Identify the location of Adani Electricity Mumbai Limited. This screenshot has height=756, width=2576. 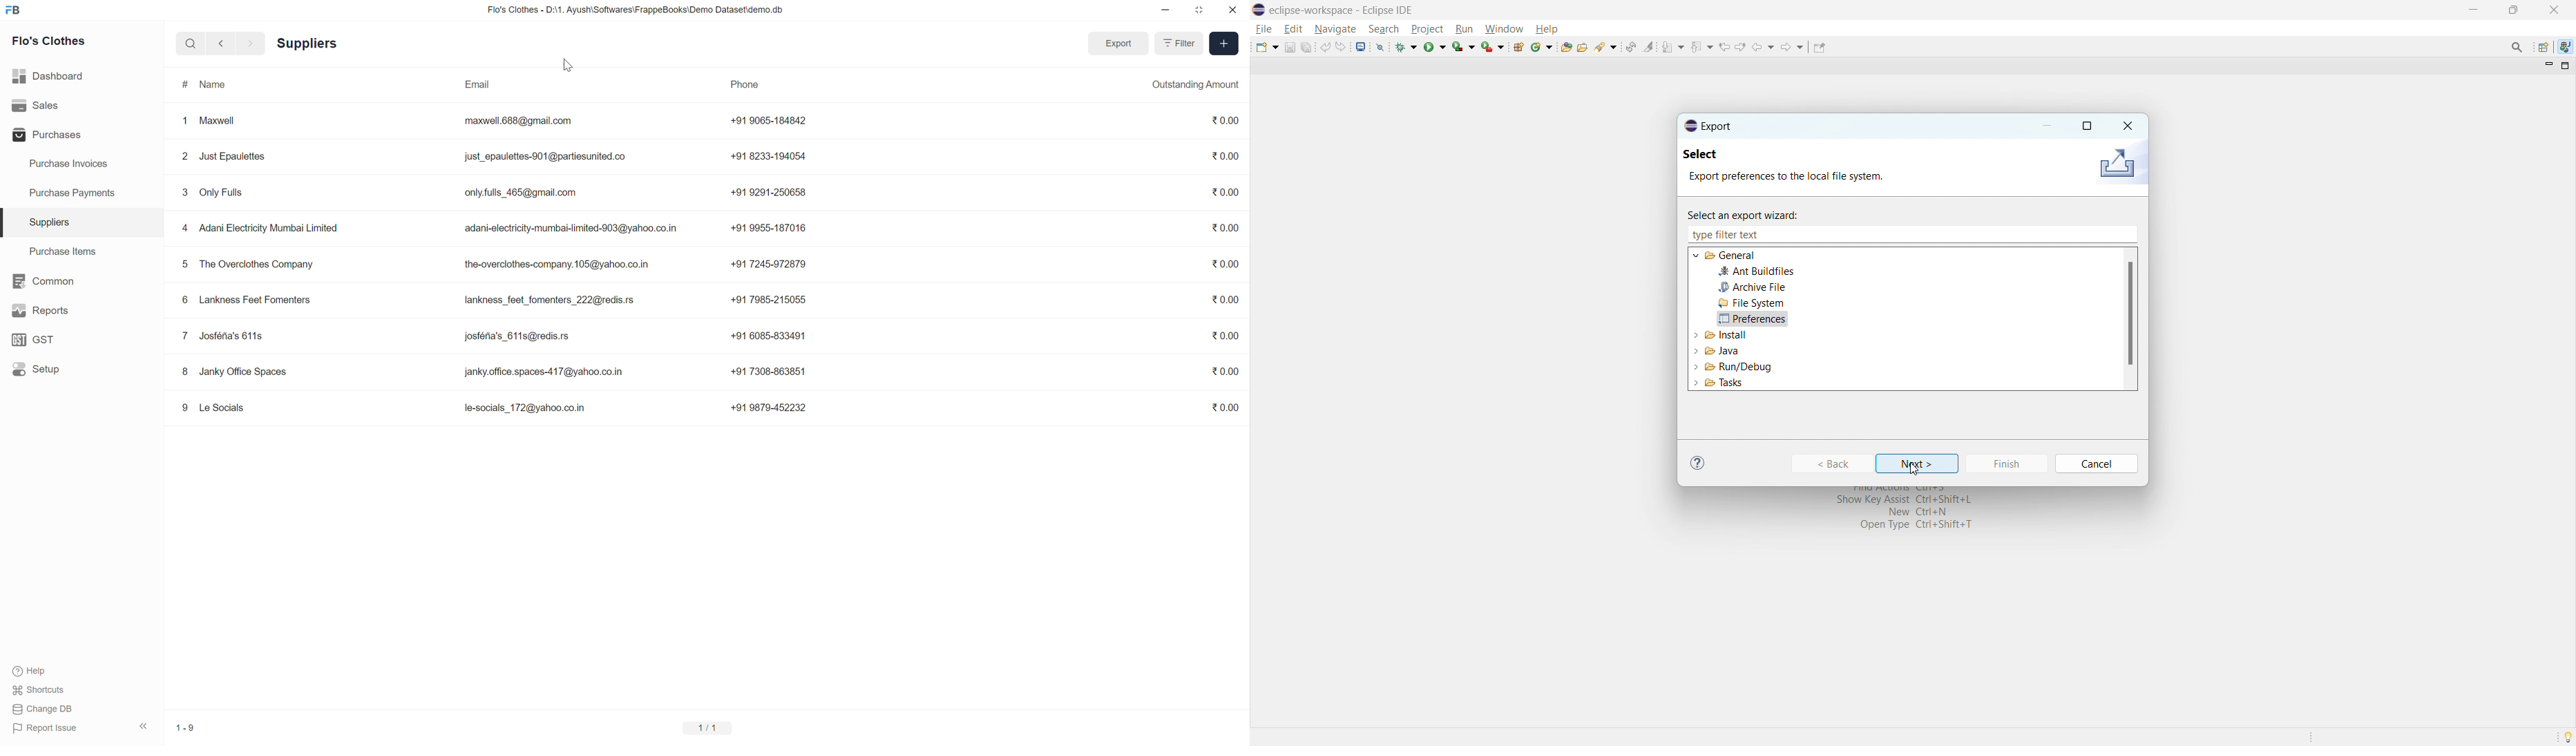
(270, 229).